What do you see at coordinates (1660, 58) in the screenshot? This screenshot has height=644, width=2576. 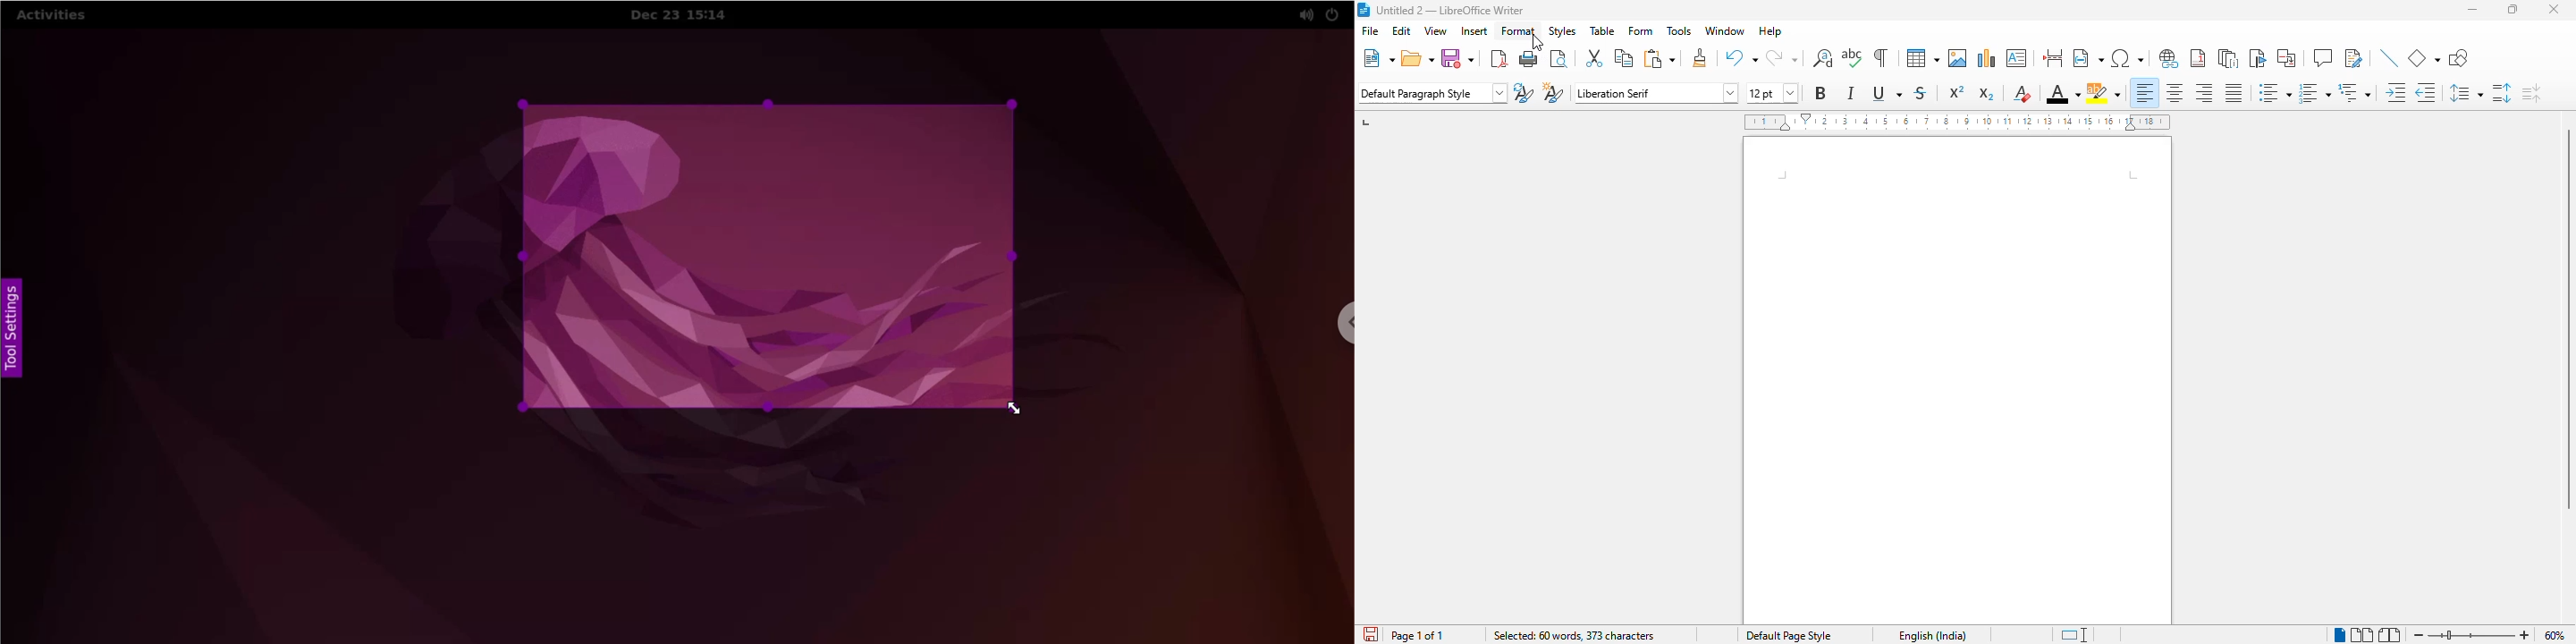 I see `paste` at bounding box center [1660, 58].